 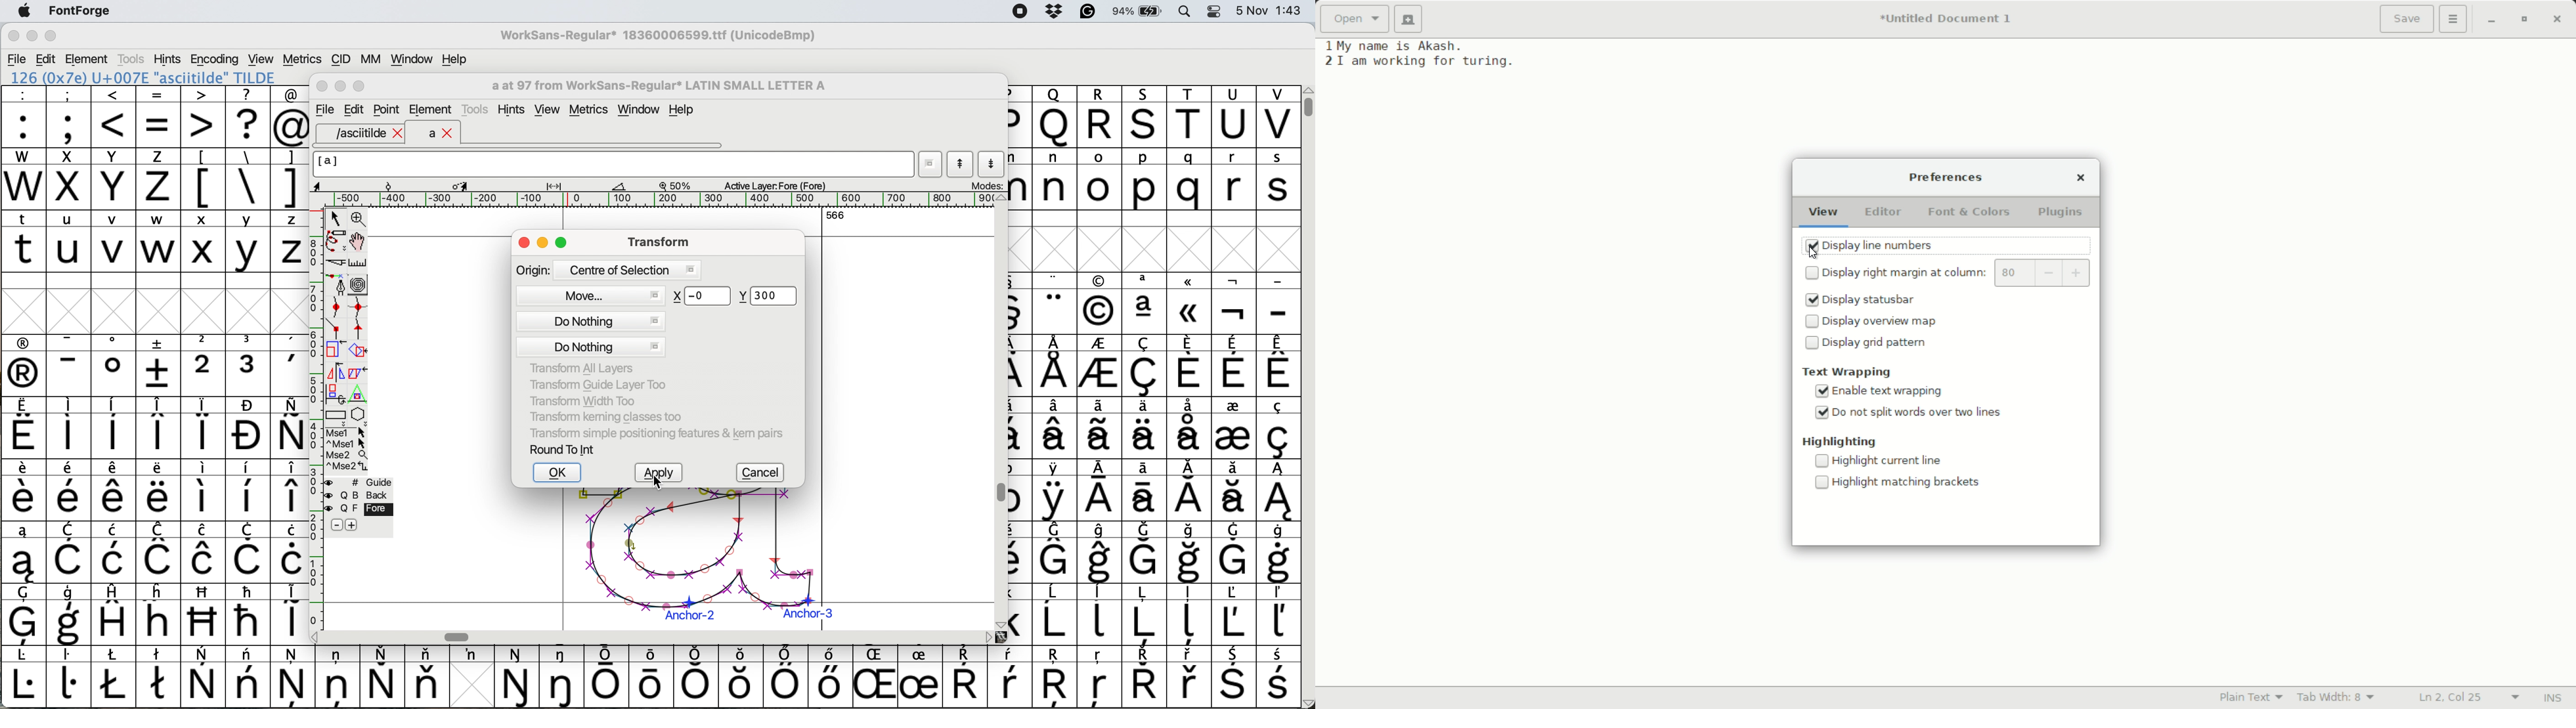 I want to click on display status bar, so click(x=1879, y=300).